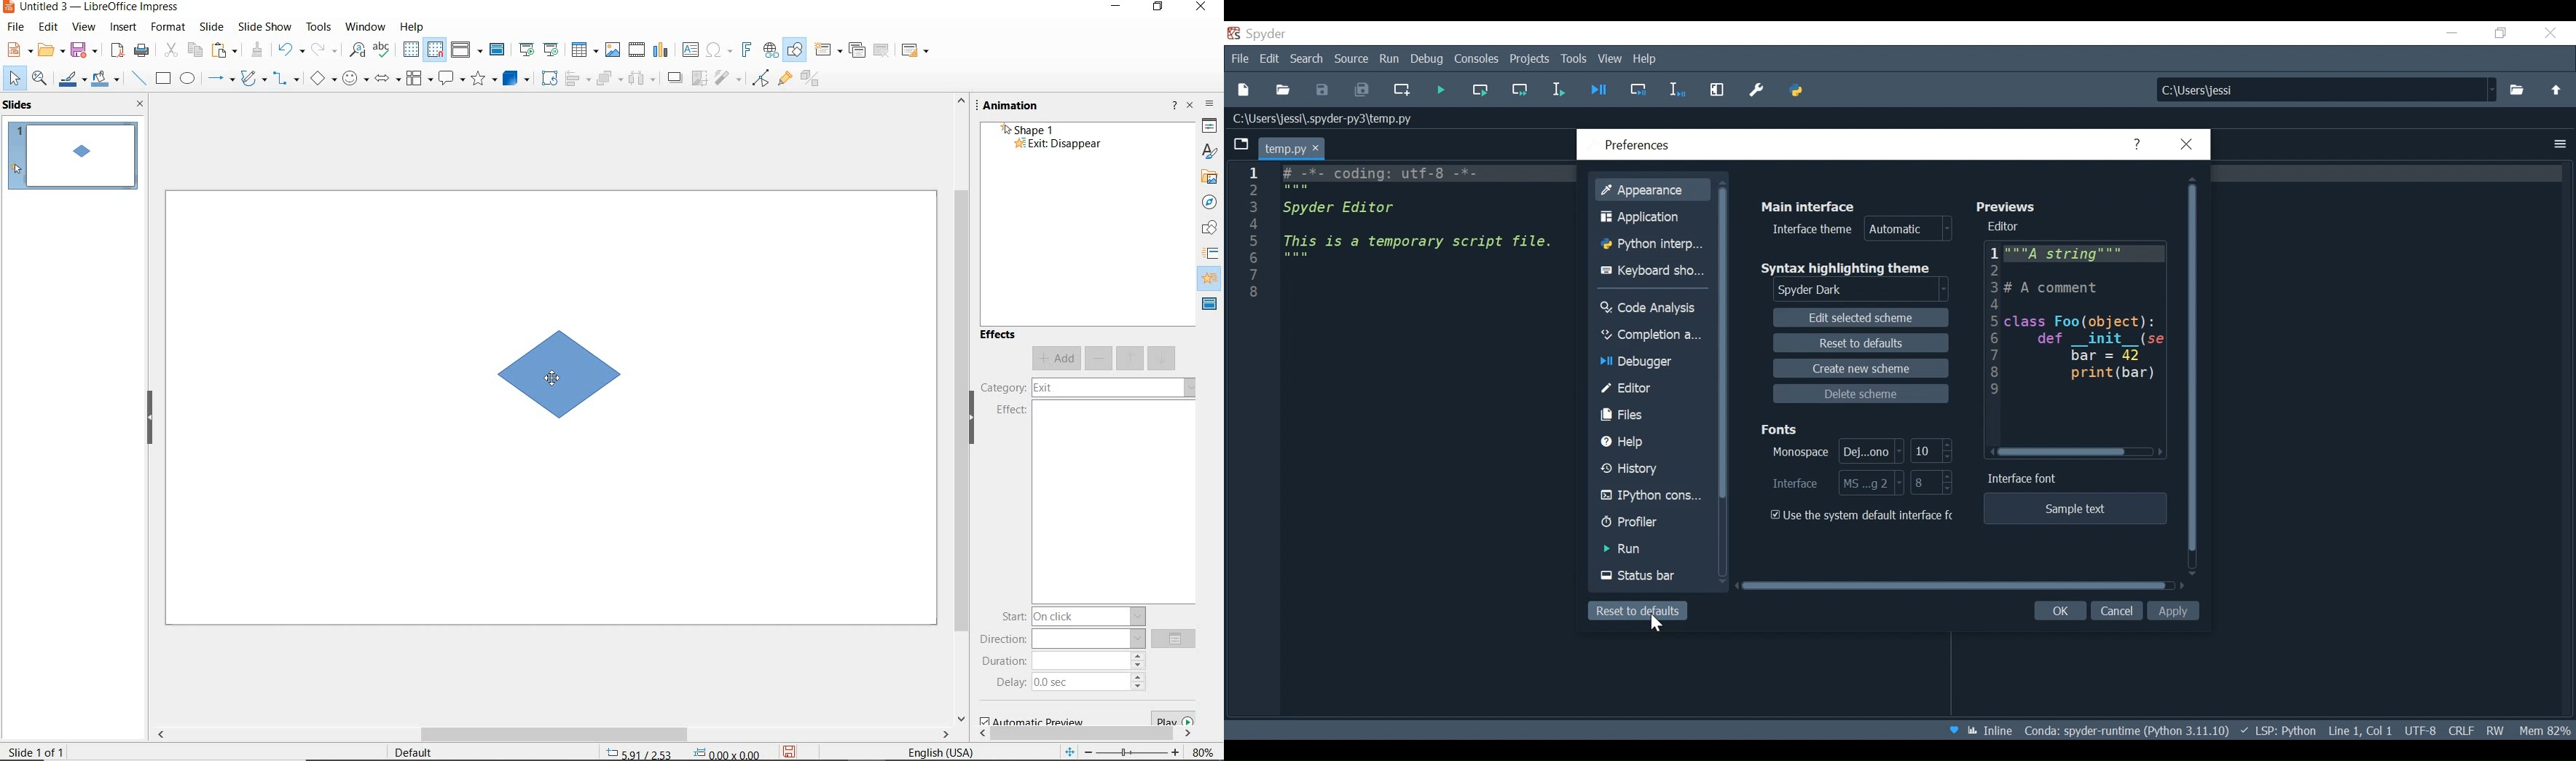  I want to click on close, so click(1201, 7).